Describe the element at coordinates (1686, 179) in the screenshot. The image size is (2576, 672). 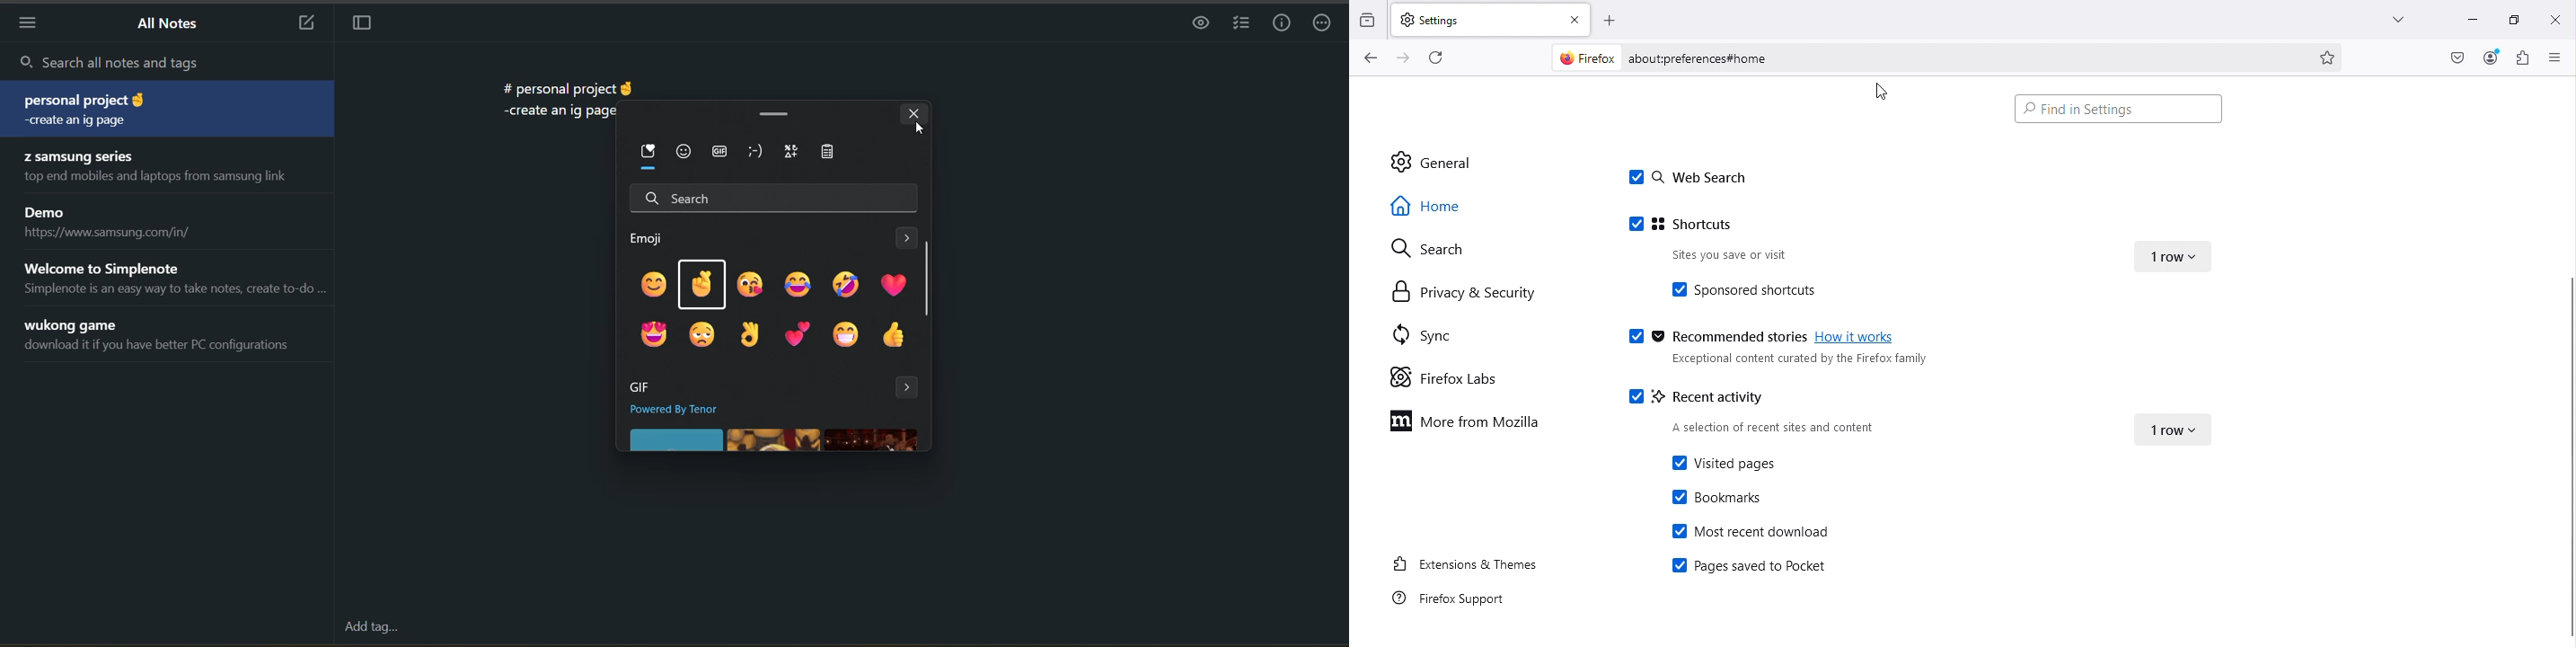
I see `Web search` at that location.